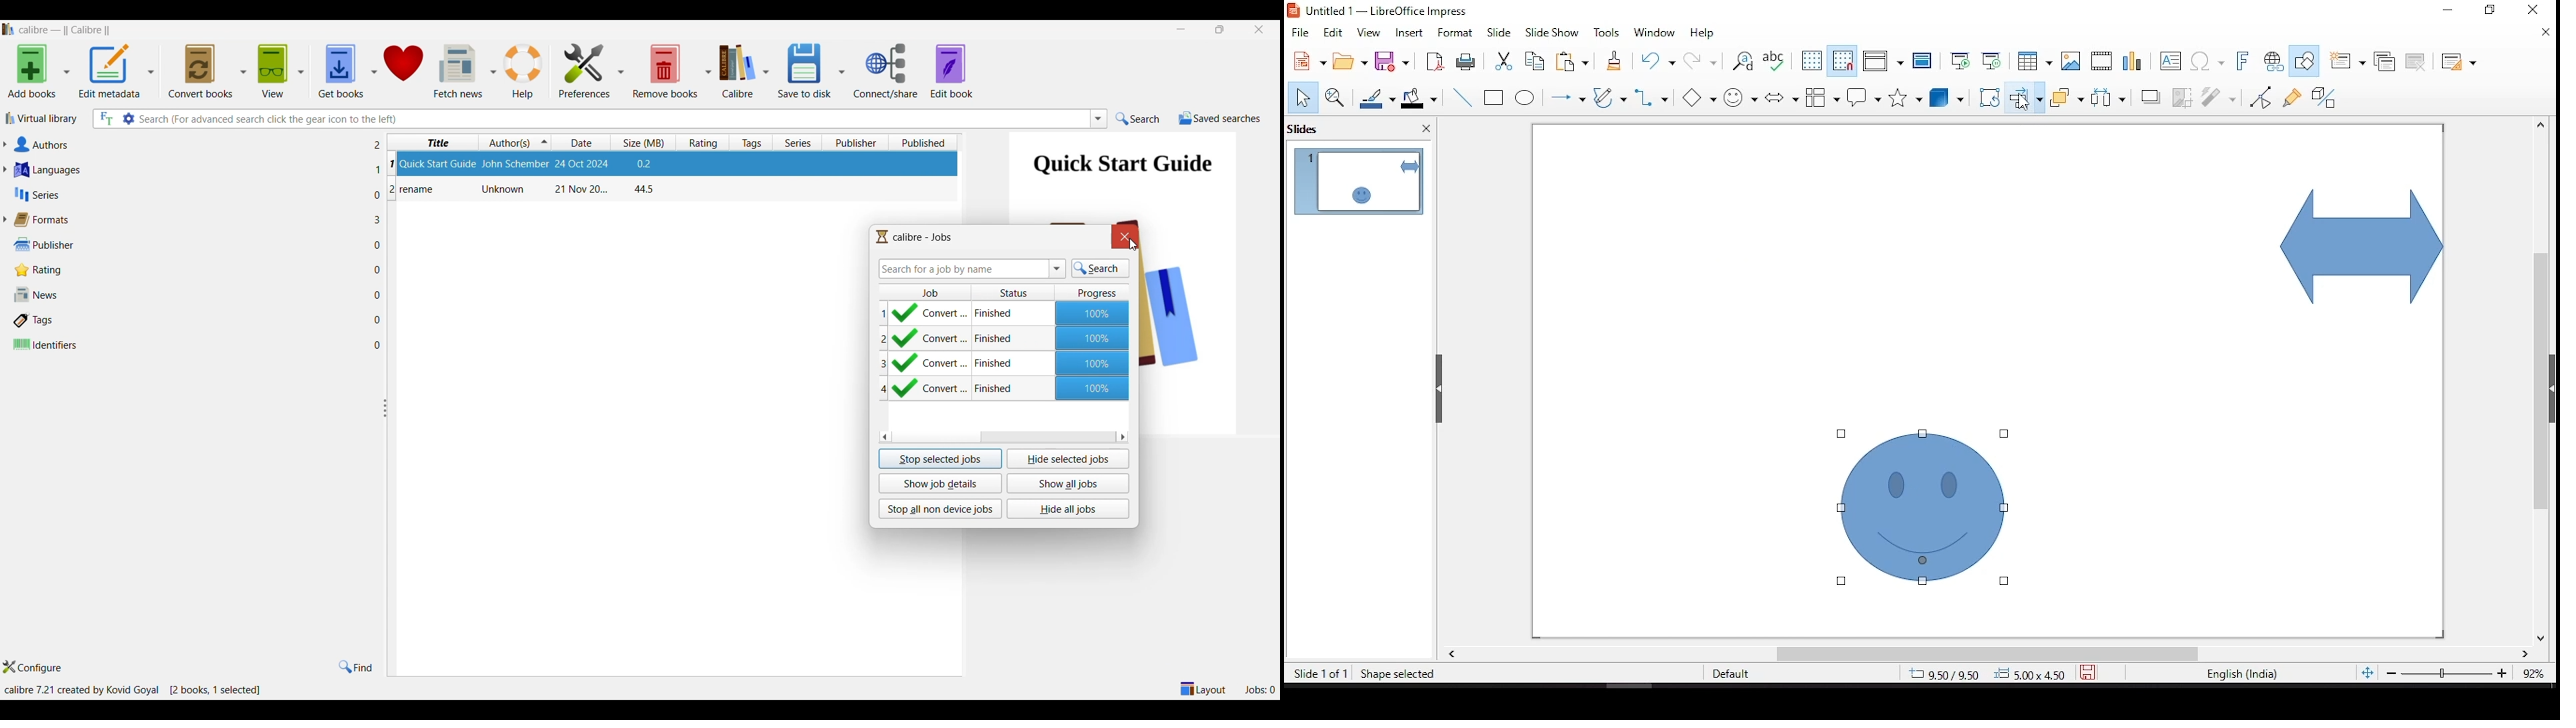  What do you see at coordinates (1137, 119) in the screenshot?
I see `Search` at bounding box center [1137, 119].